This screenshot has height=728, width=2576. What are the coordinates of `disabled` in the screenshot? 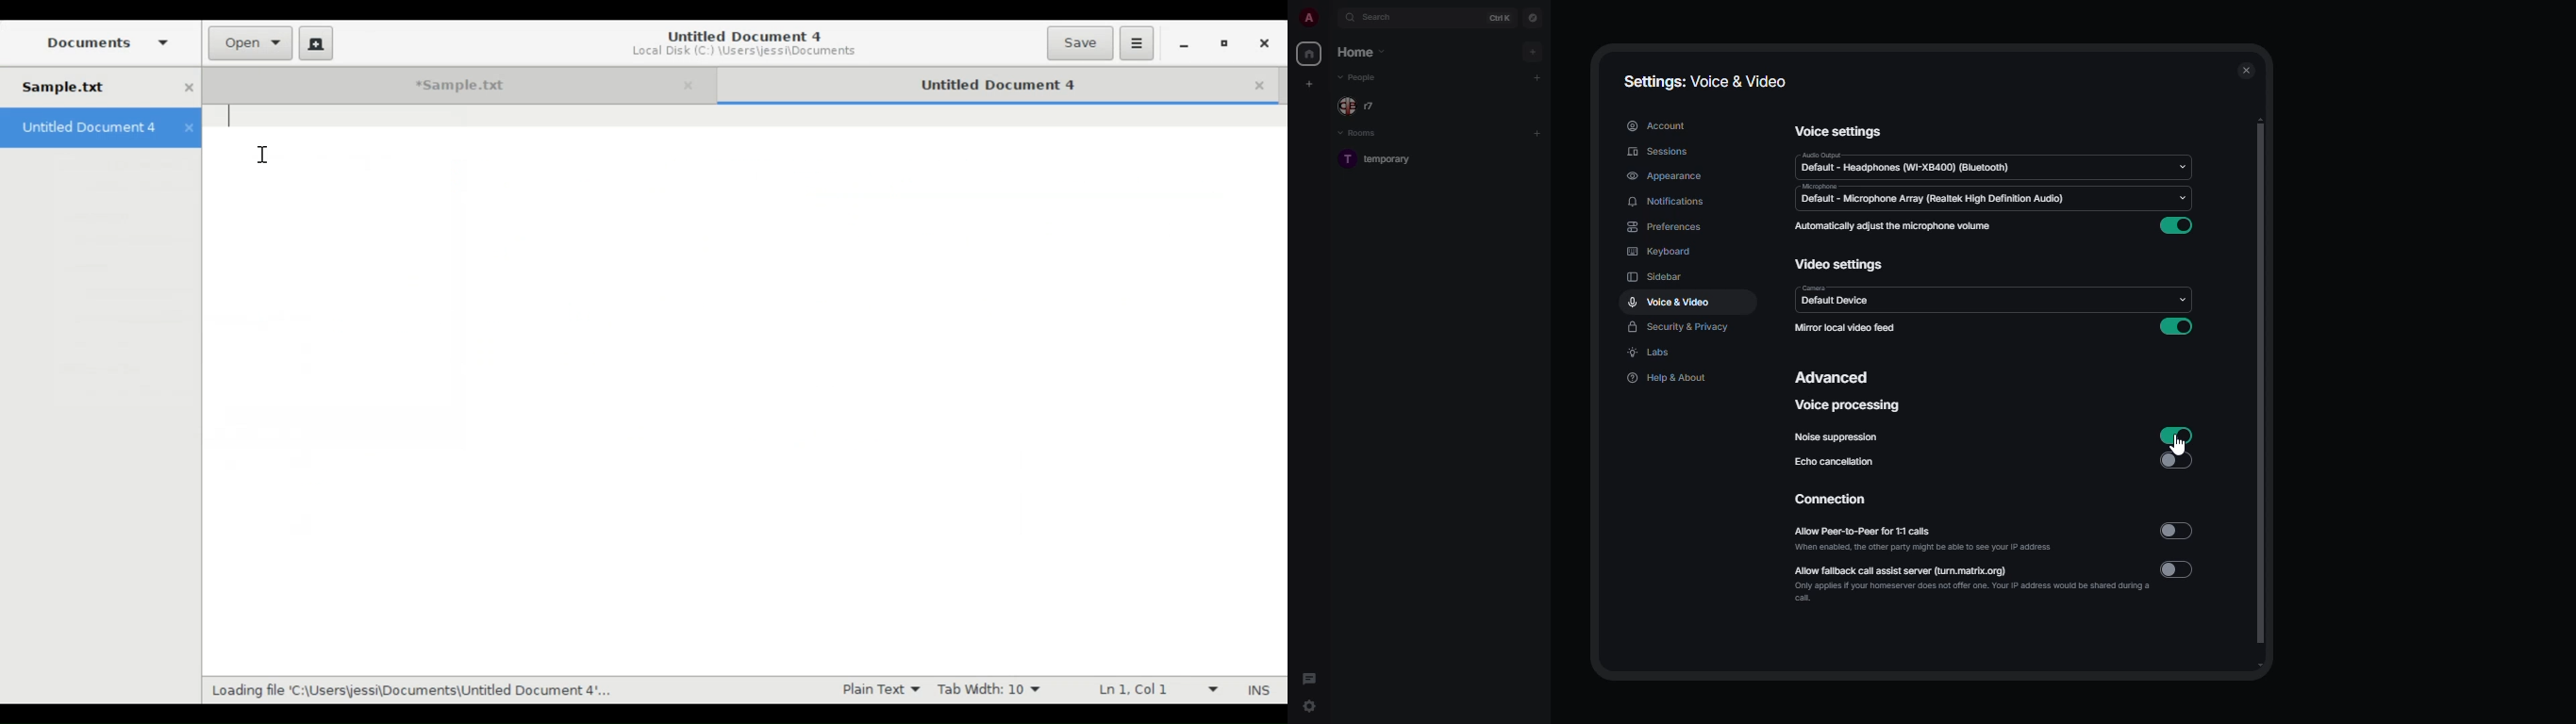 It's located at (2178, 569).